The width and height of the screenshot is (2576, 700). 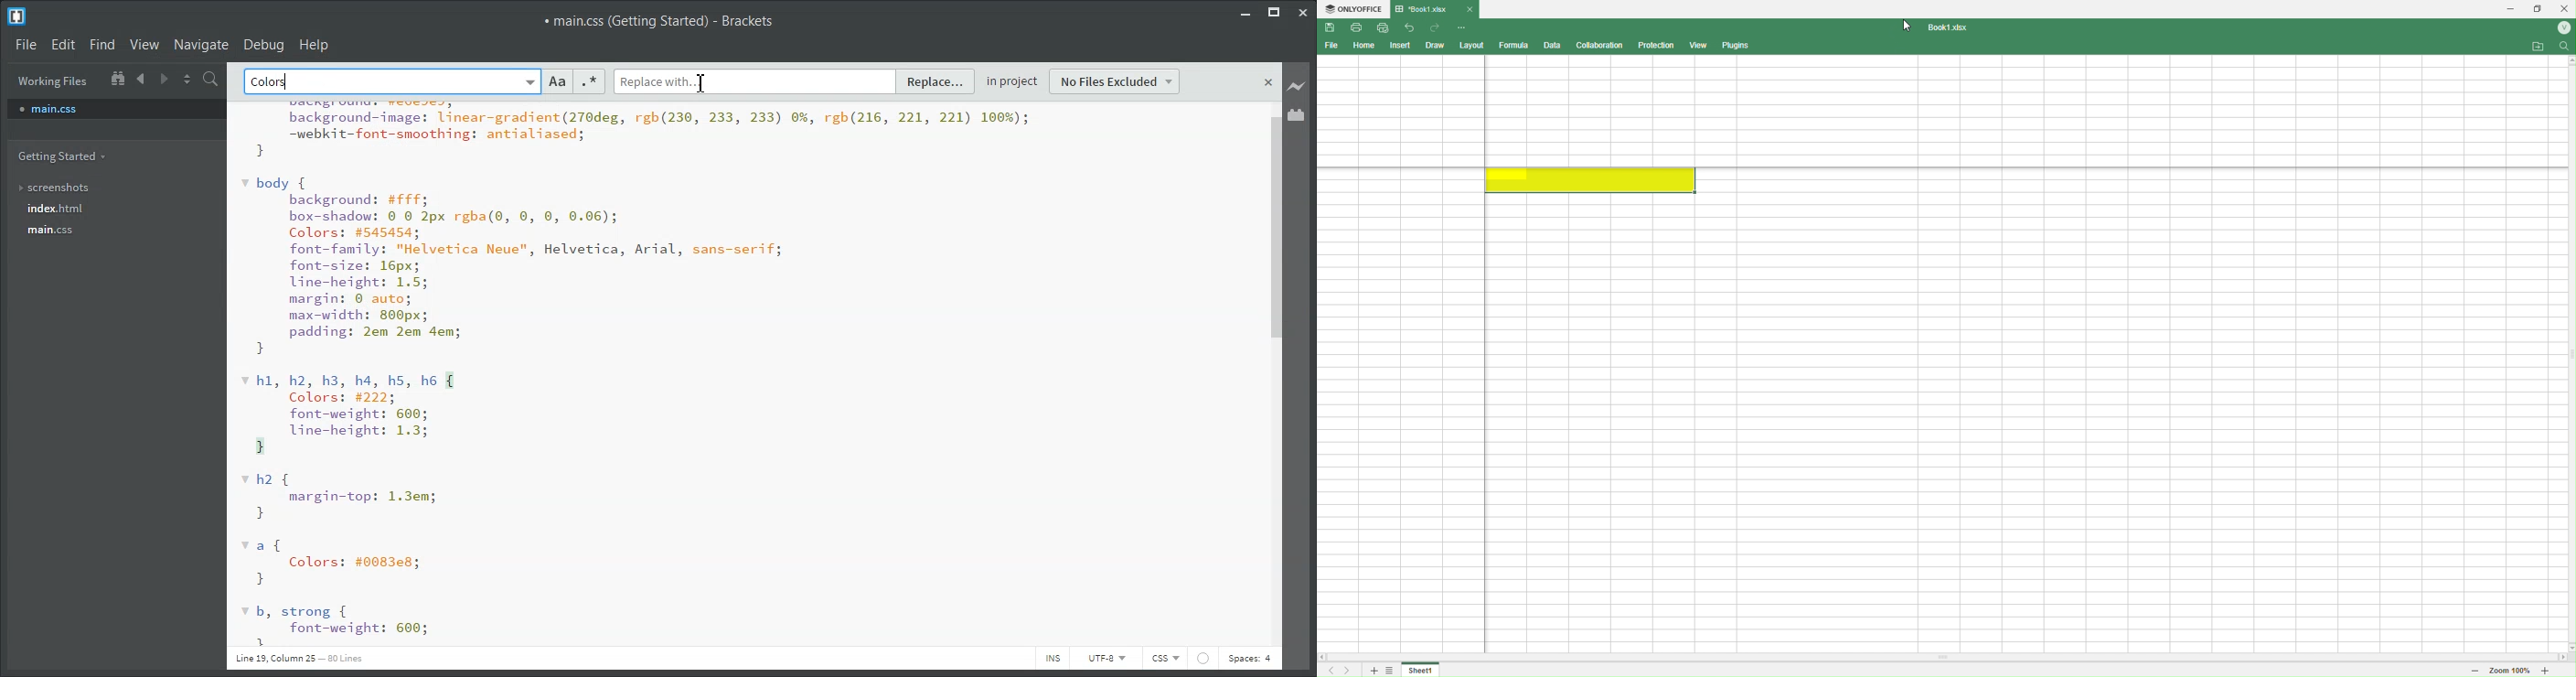 I want to click on Restore down, so click(x=2537, y=10).